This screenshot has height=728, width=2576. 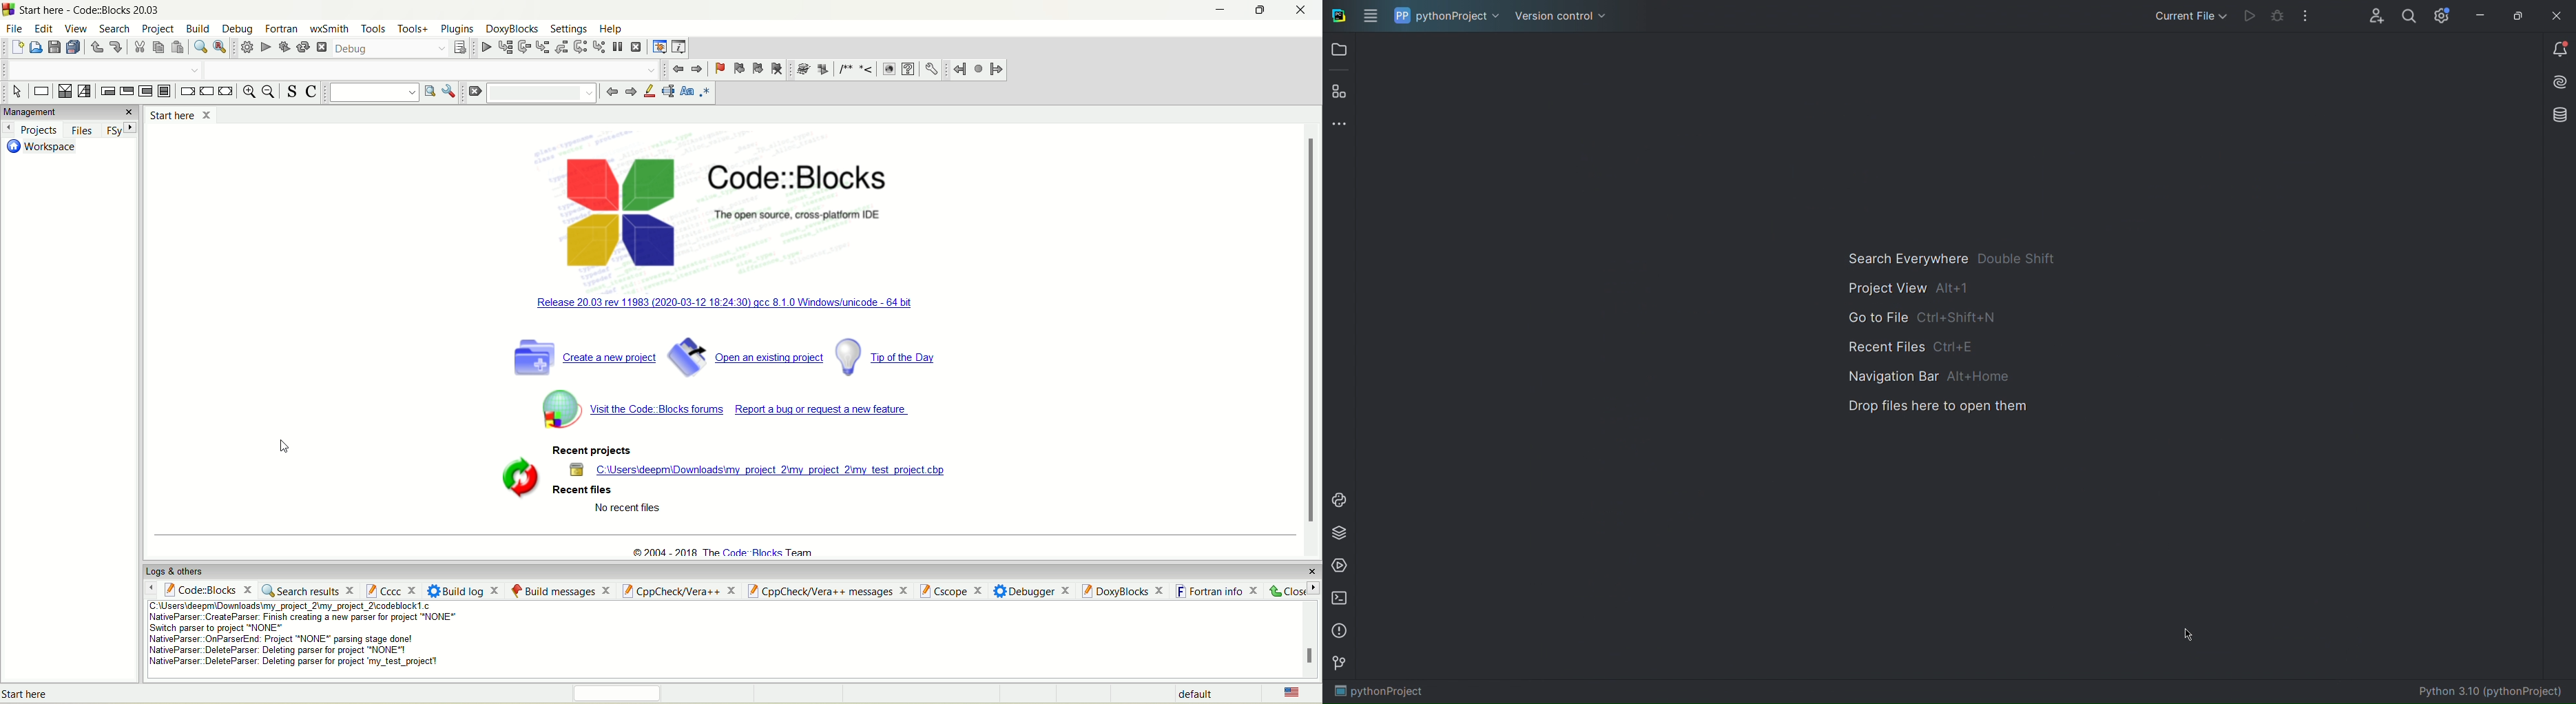 What do you see at coordinates (164, 91) in the screenshot?
I see `block instruction` at bounding box center [164, 91].